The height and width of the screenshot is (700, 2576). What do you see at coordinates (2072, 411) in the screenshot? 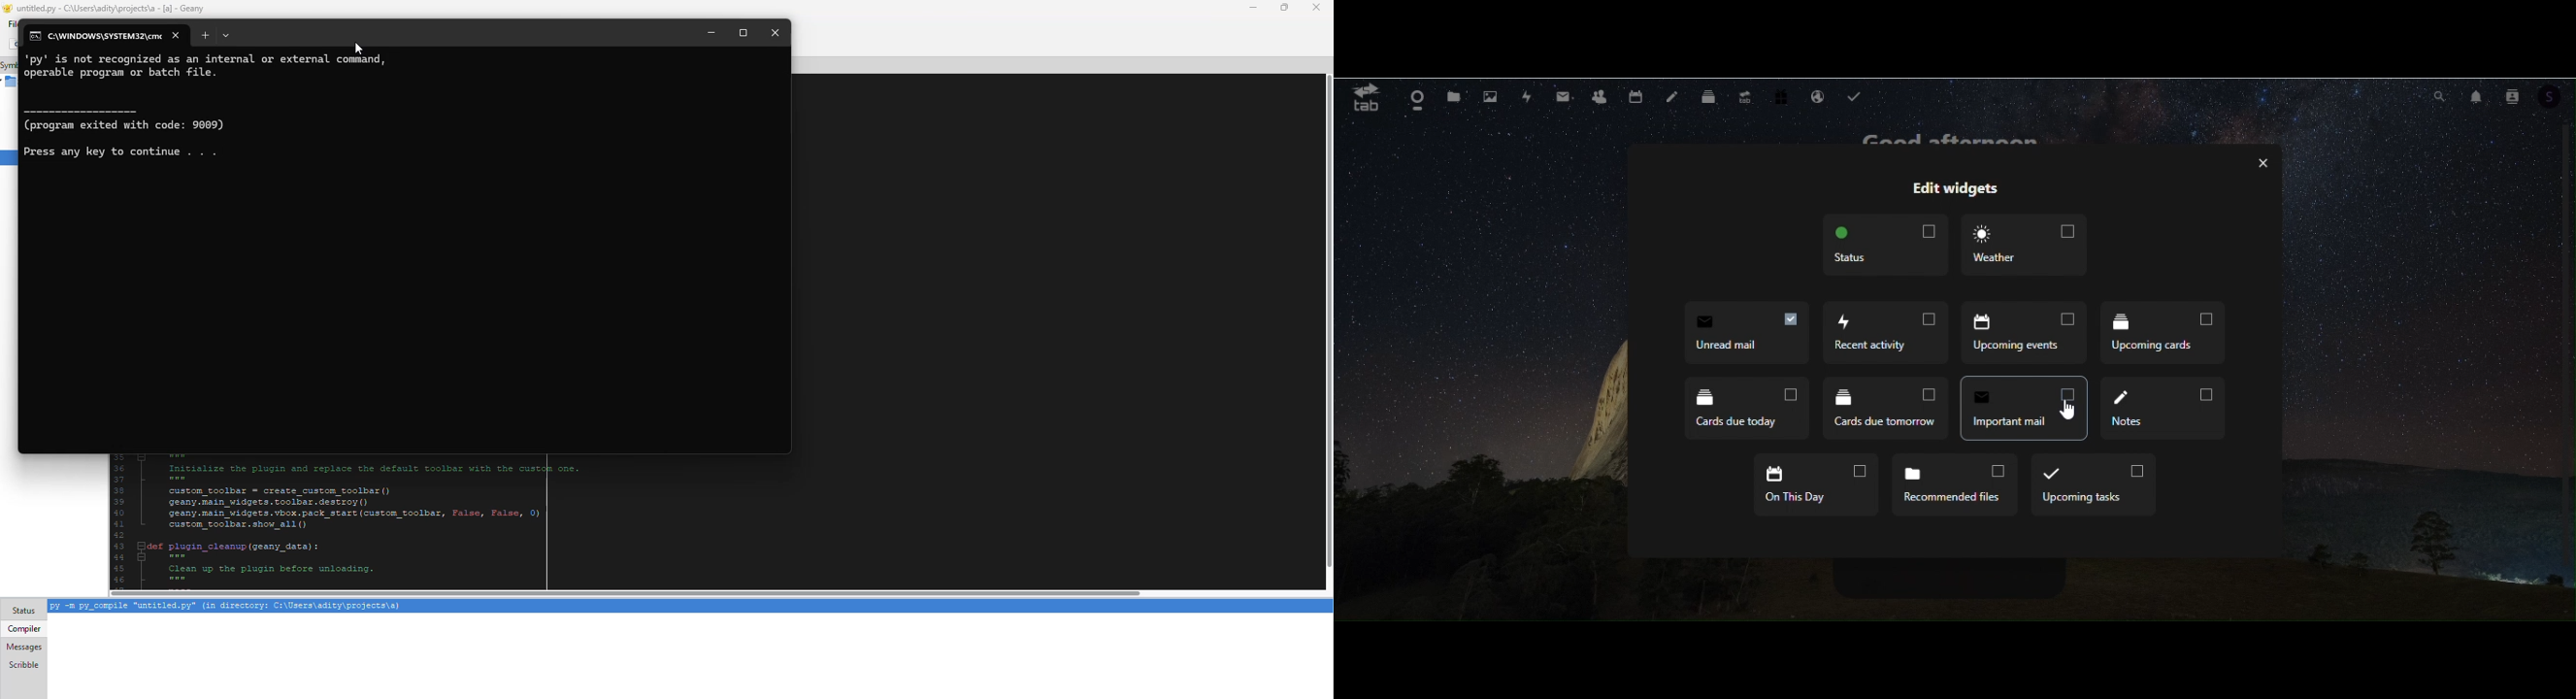
I see `Cursor` at bounding box center [2072, 411].